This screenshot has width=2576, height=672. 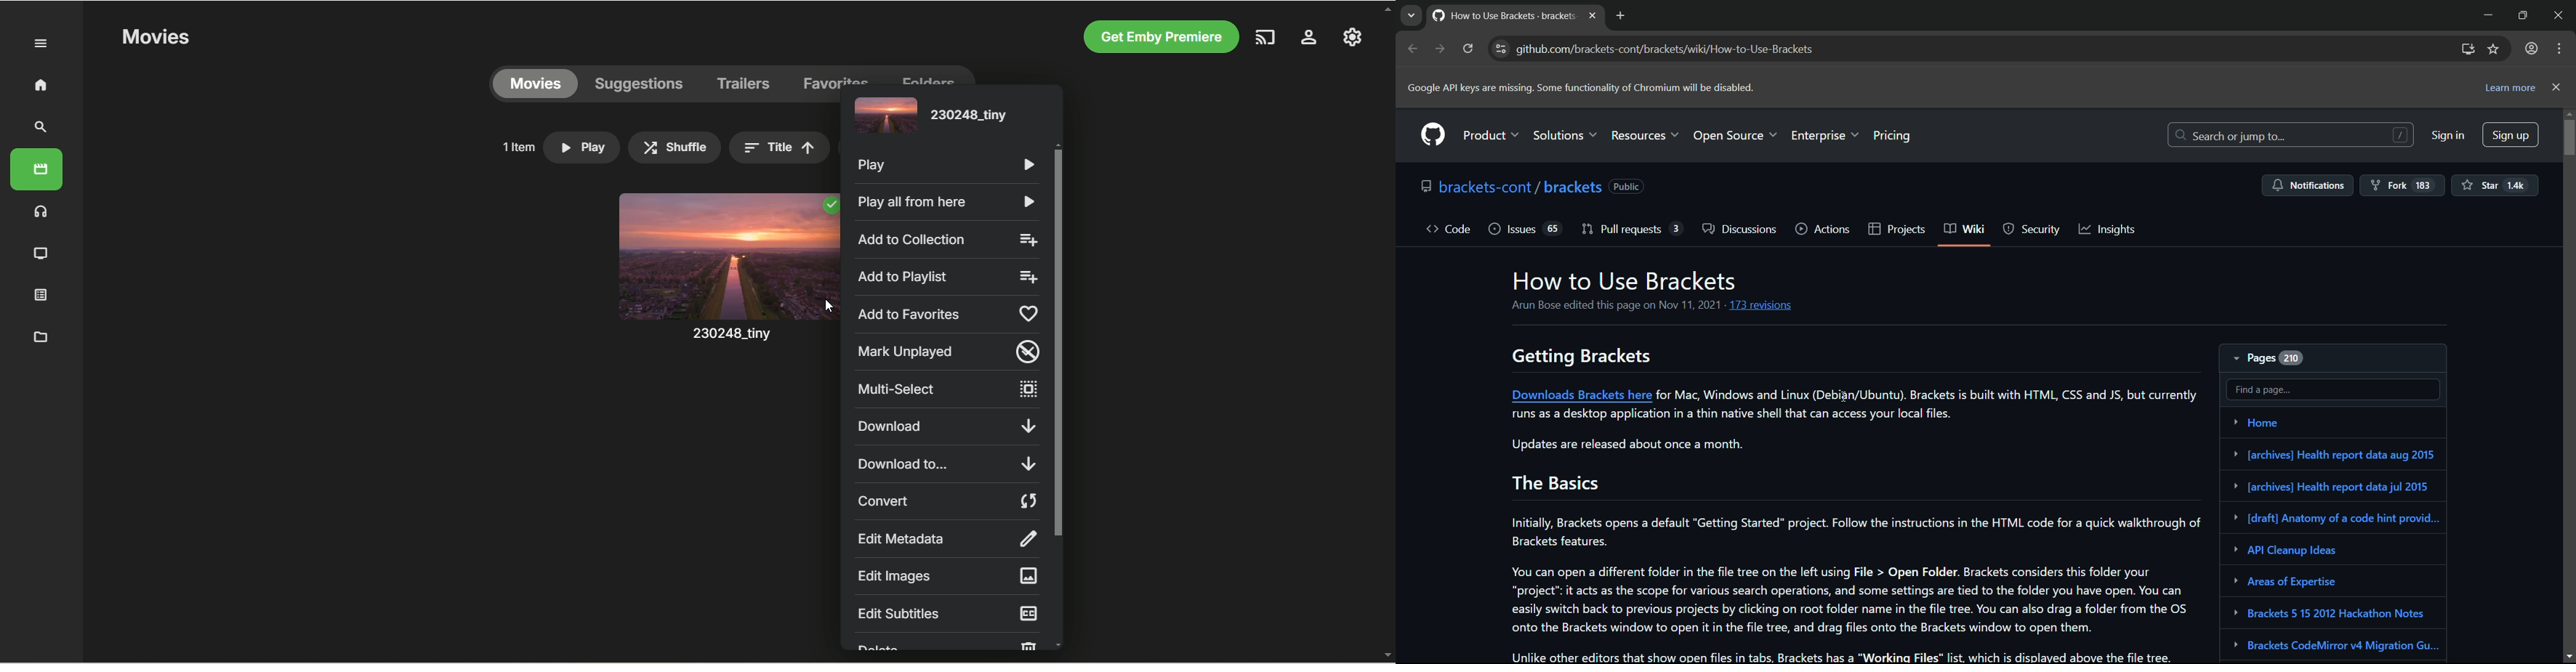 What do you see at coordinates (928, 118) in the screenshot?
I see `movie title` at bounding box center [928, 118].